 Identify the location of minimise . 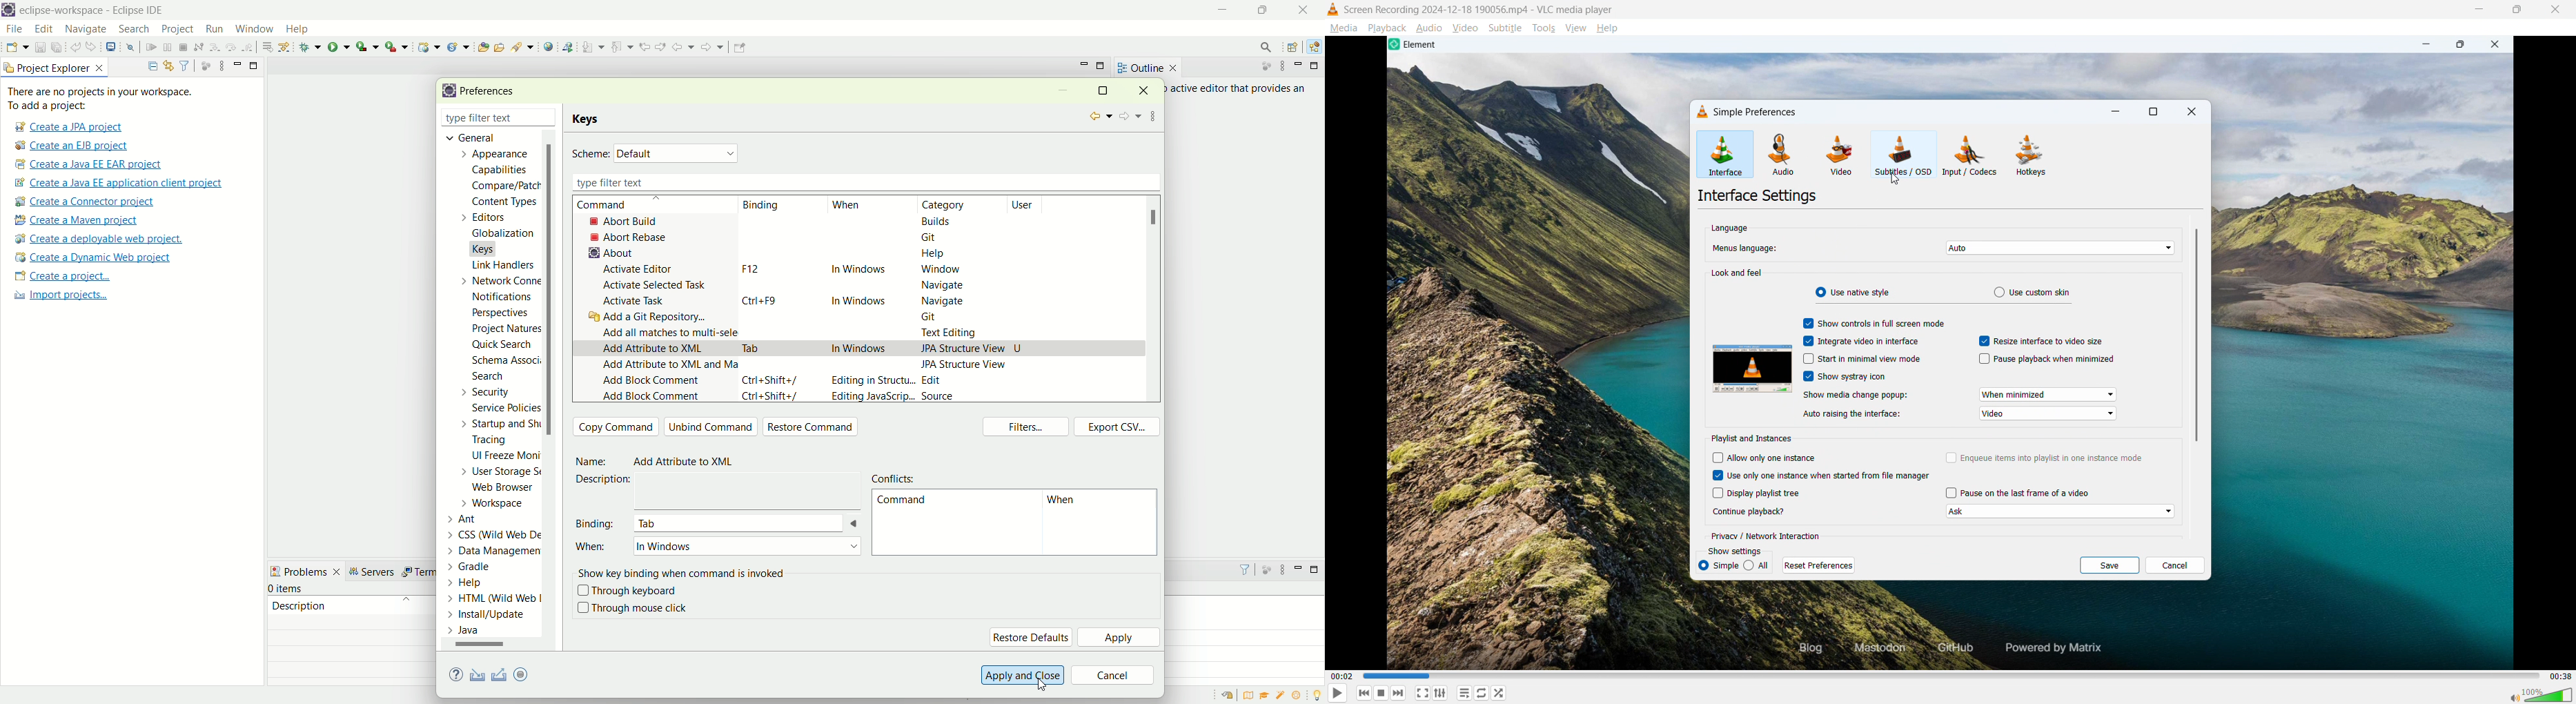
(2480, 10).